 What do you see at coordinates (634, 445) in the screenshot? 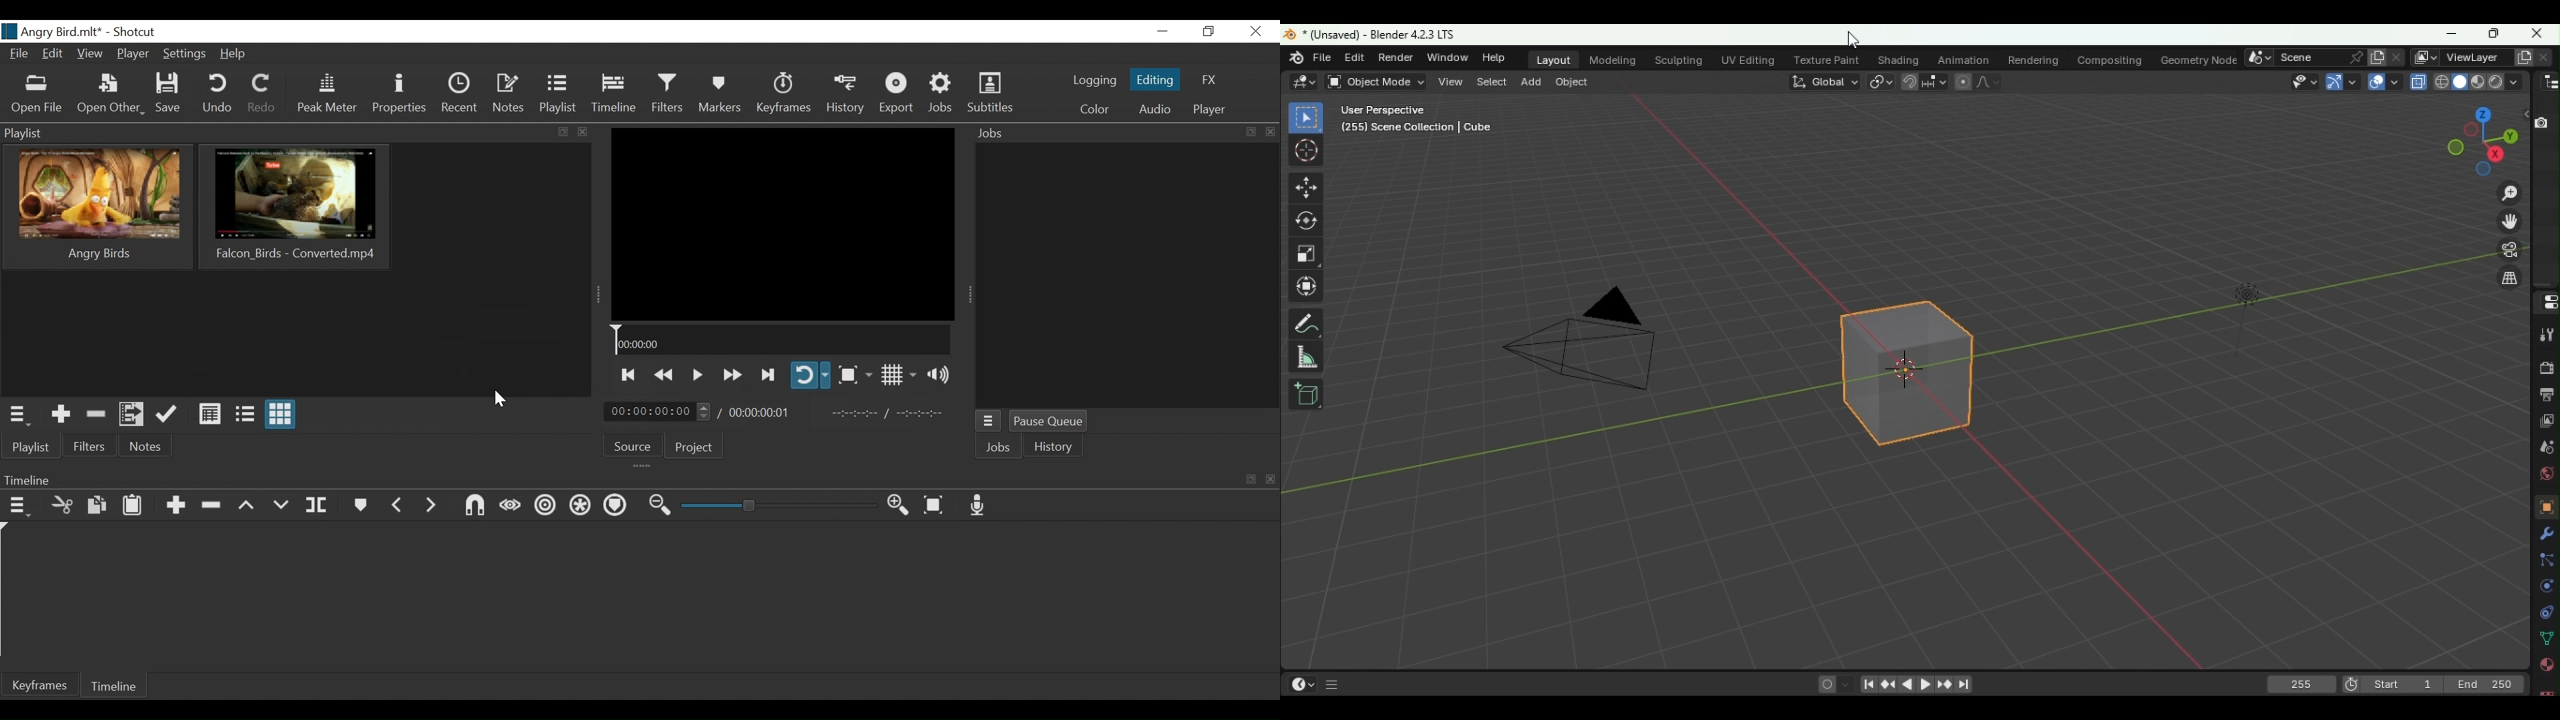
I see `Source` at bounding box center [634, 445].